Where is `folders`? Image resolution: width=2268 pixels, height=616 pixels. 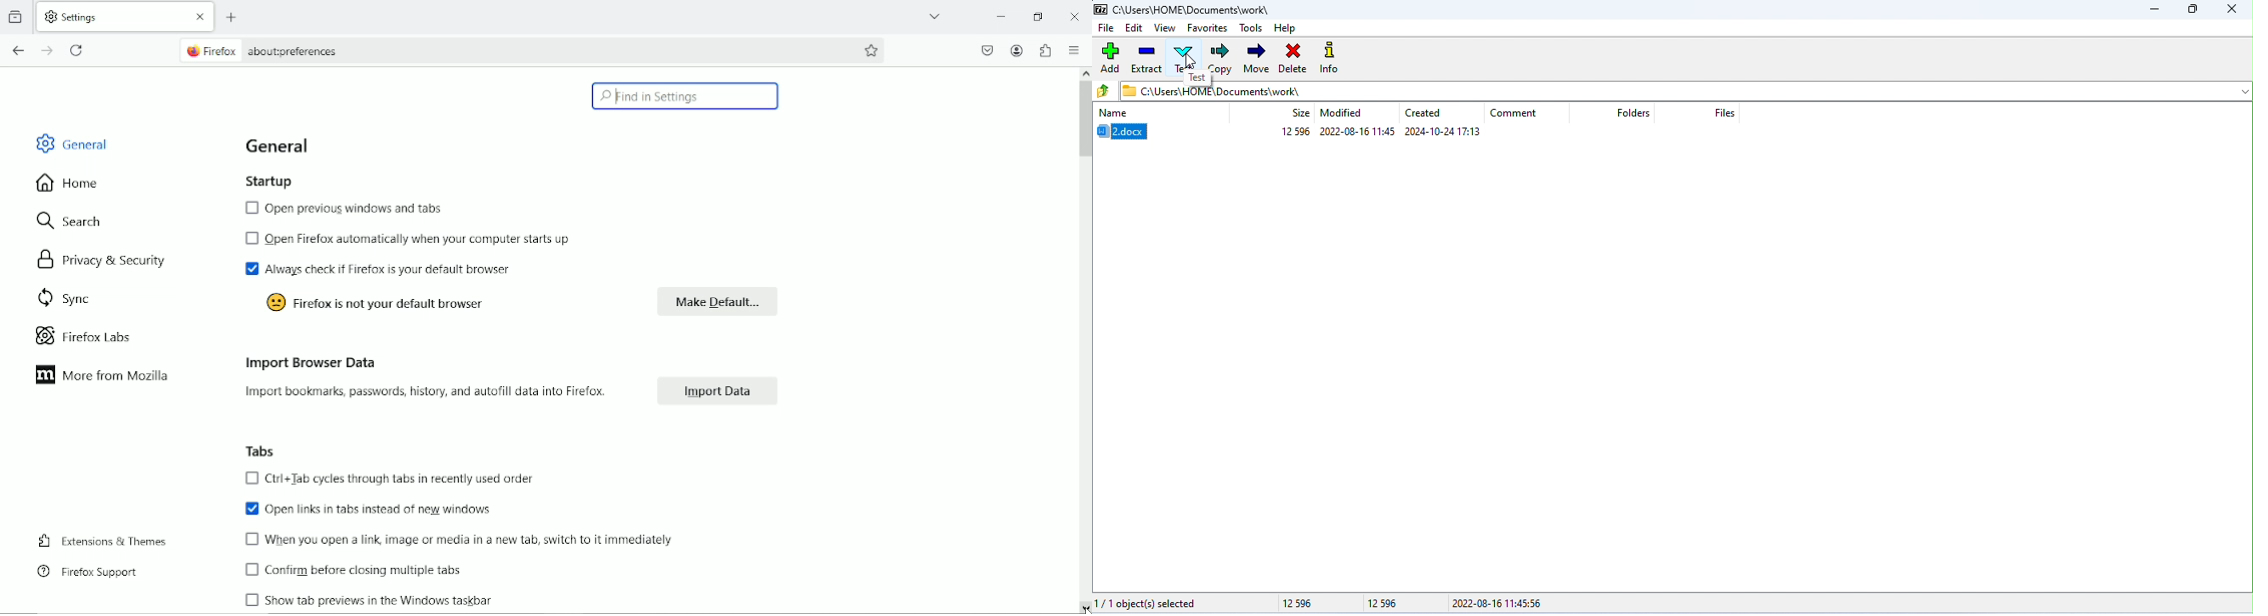
folders is located at coordinates (1635, 114).